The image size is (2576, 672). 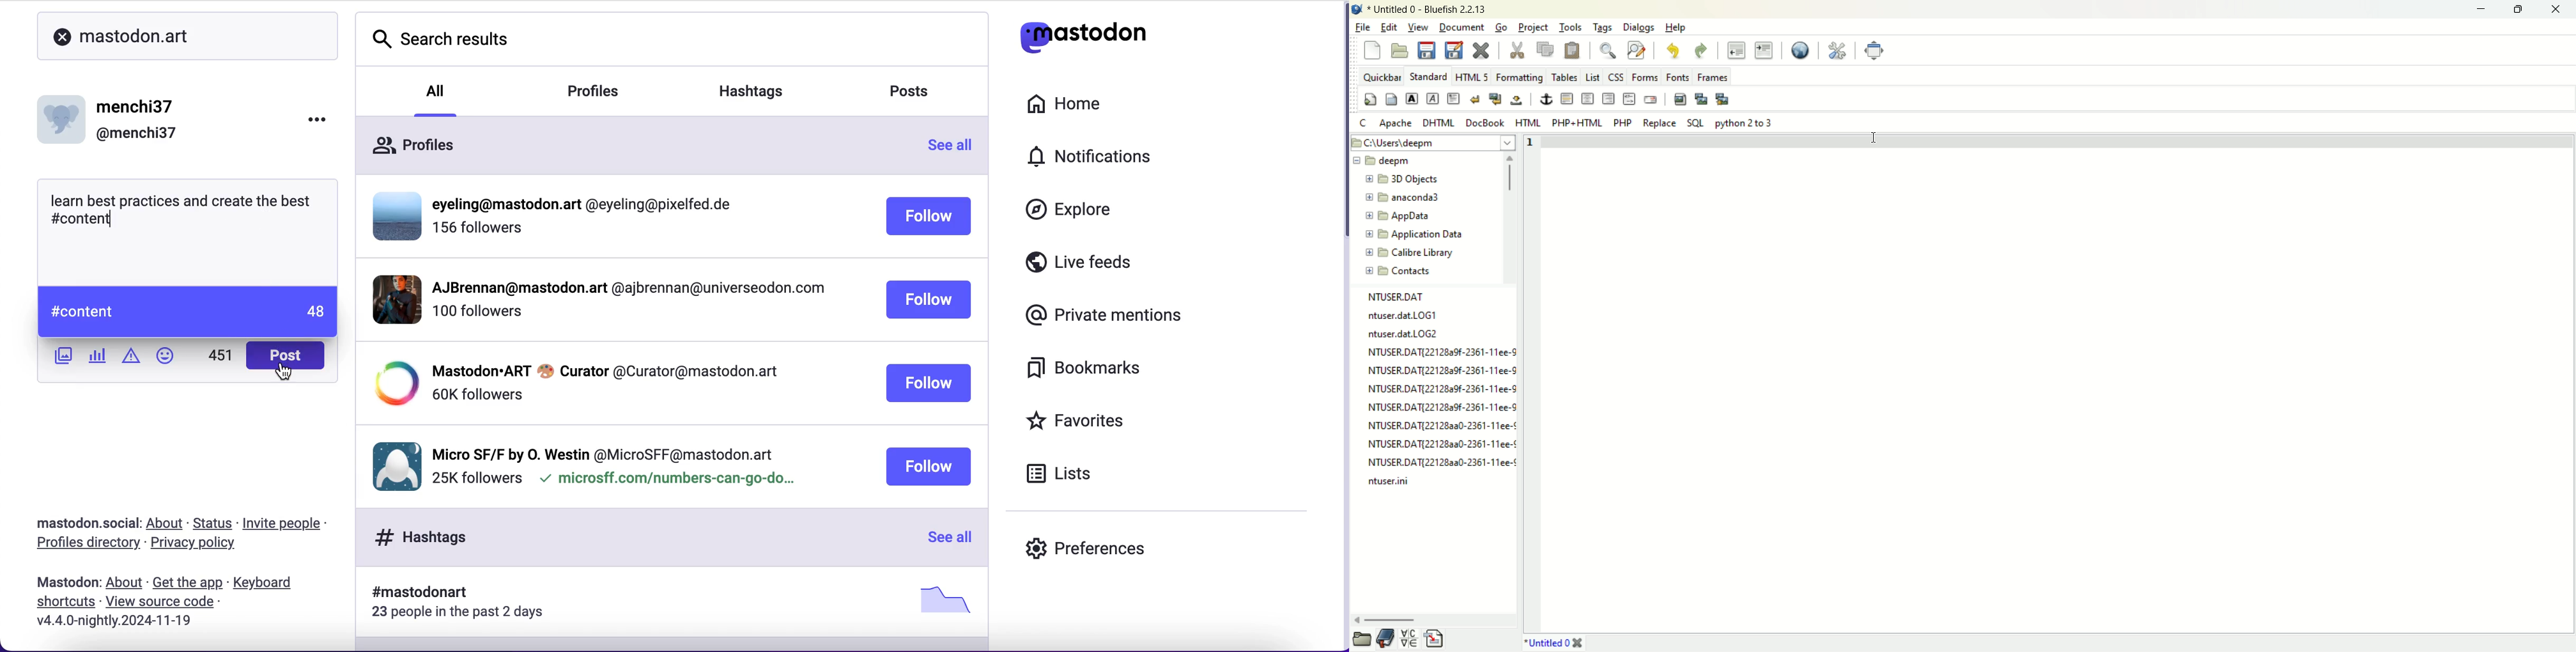 What do you see at coordinates (1746, 123) in the screenshot?
I see `python 2 to 3` at bounding box center [1746, 123].